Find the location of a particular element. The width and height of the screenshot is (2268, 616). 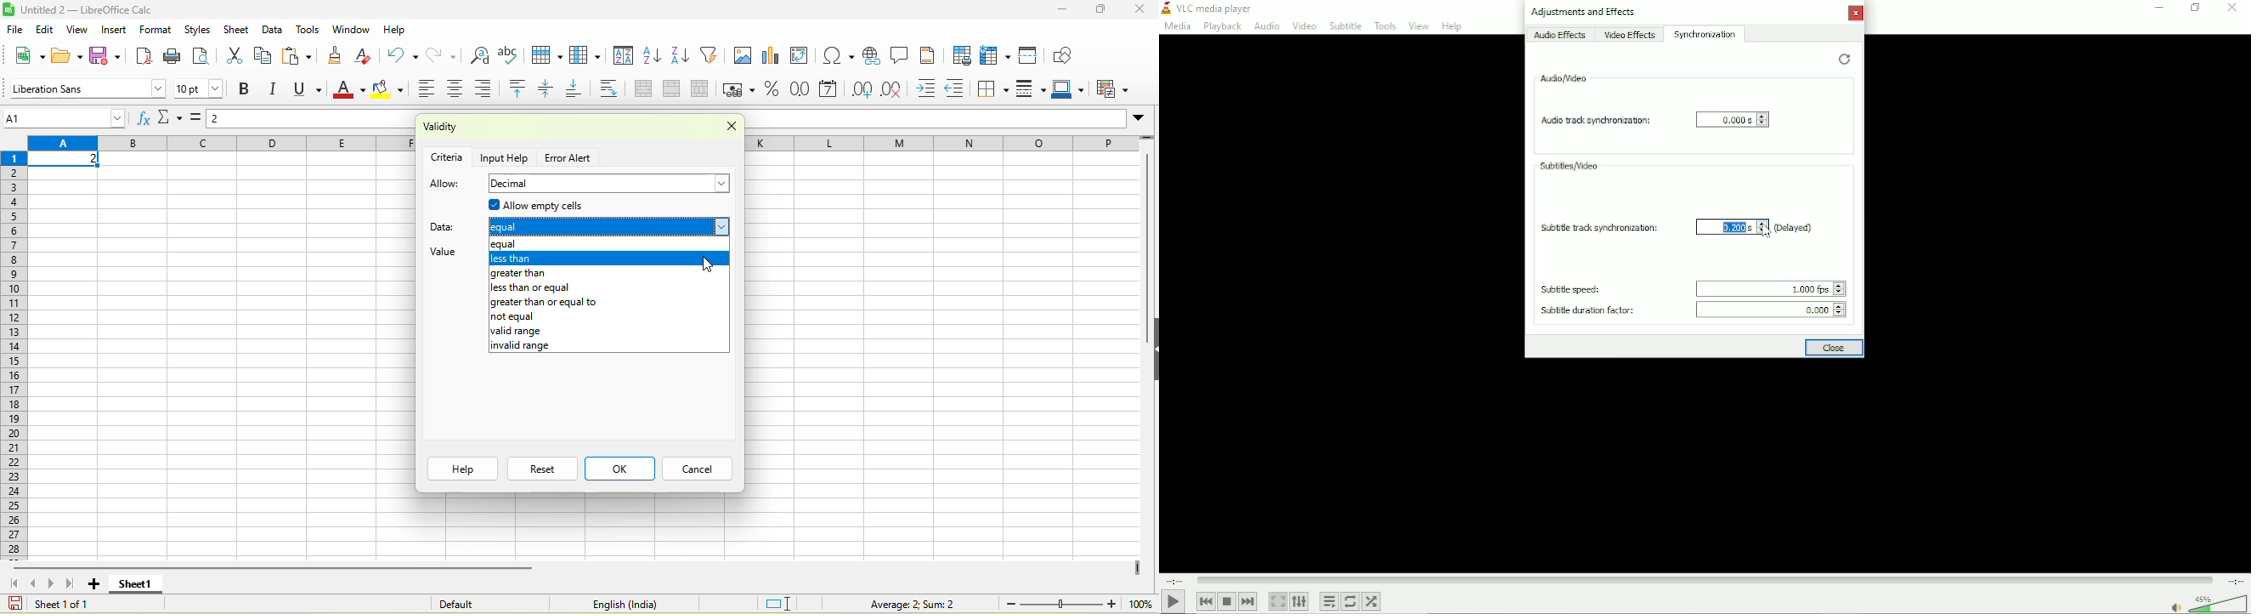

maximize is located at coordinates (1104, 10).